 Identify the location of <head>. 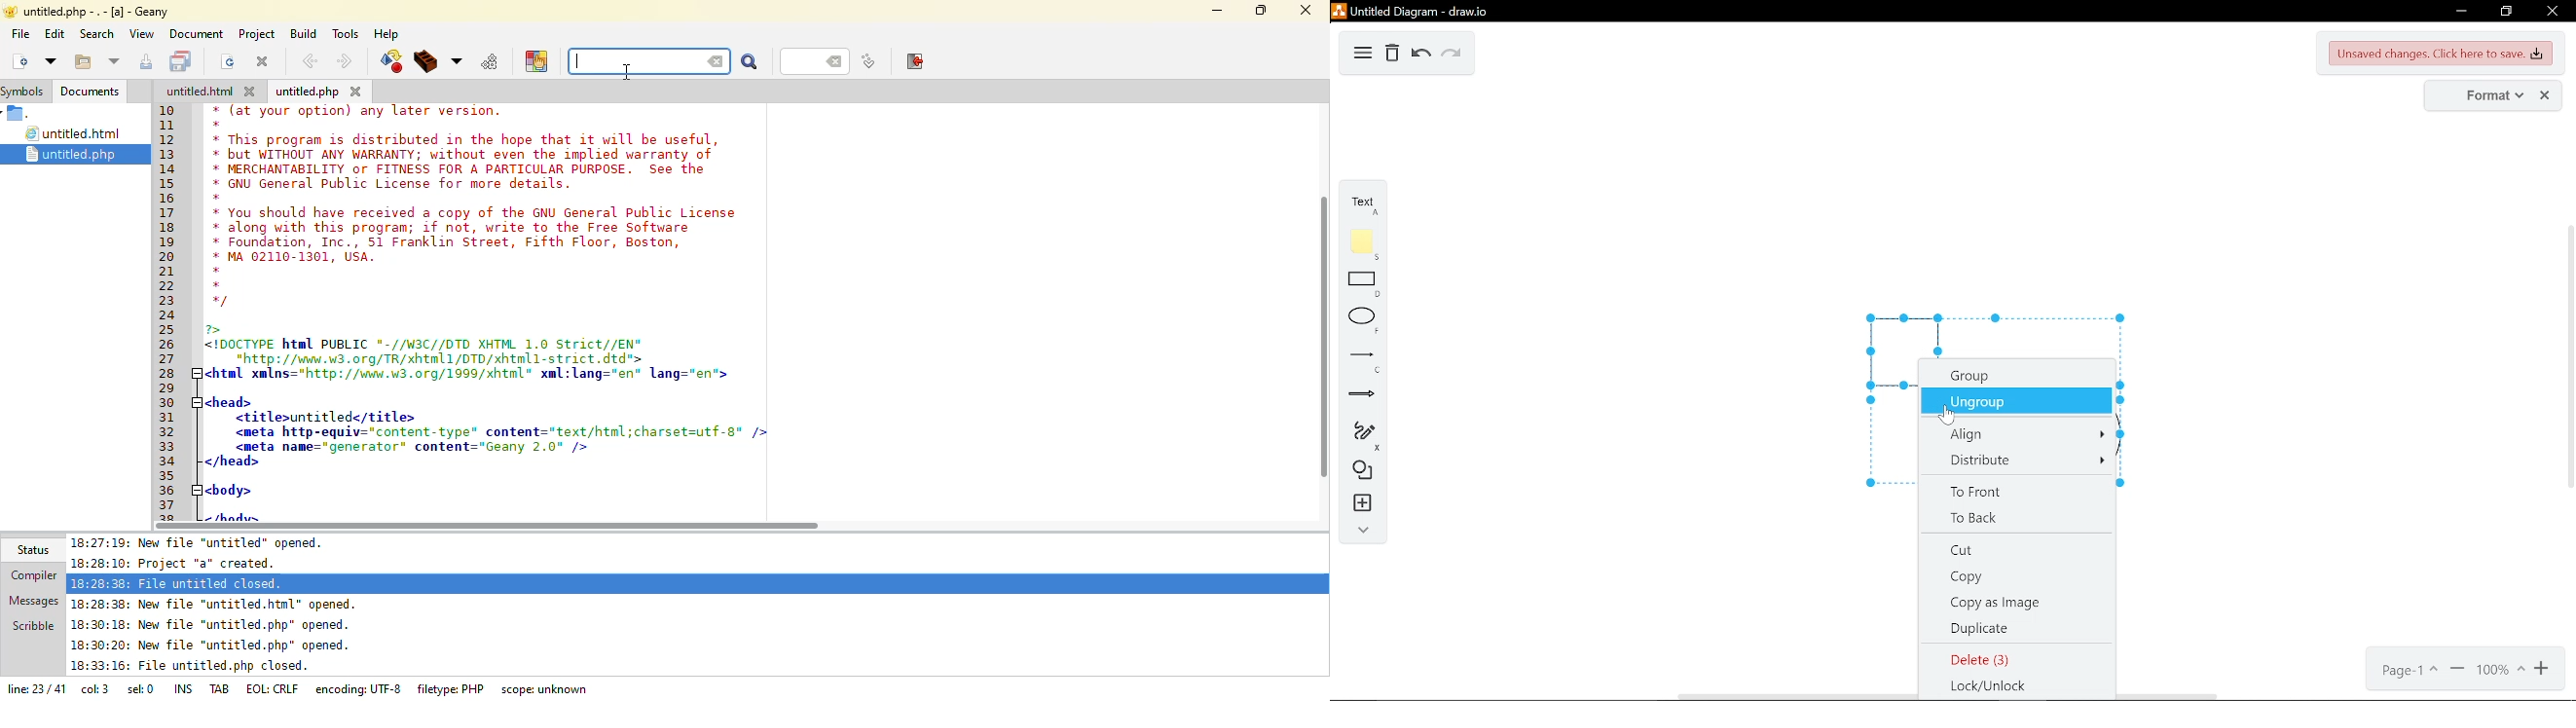
(227, 400).